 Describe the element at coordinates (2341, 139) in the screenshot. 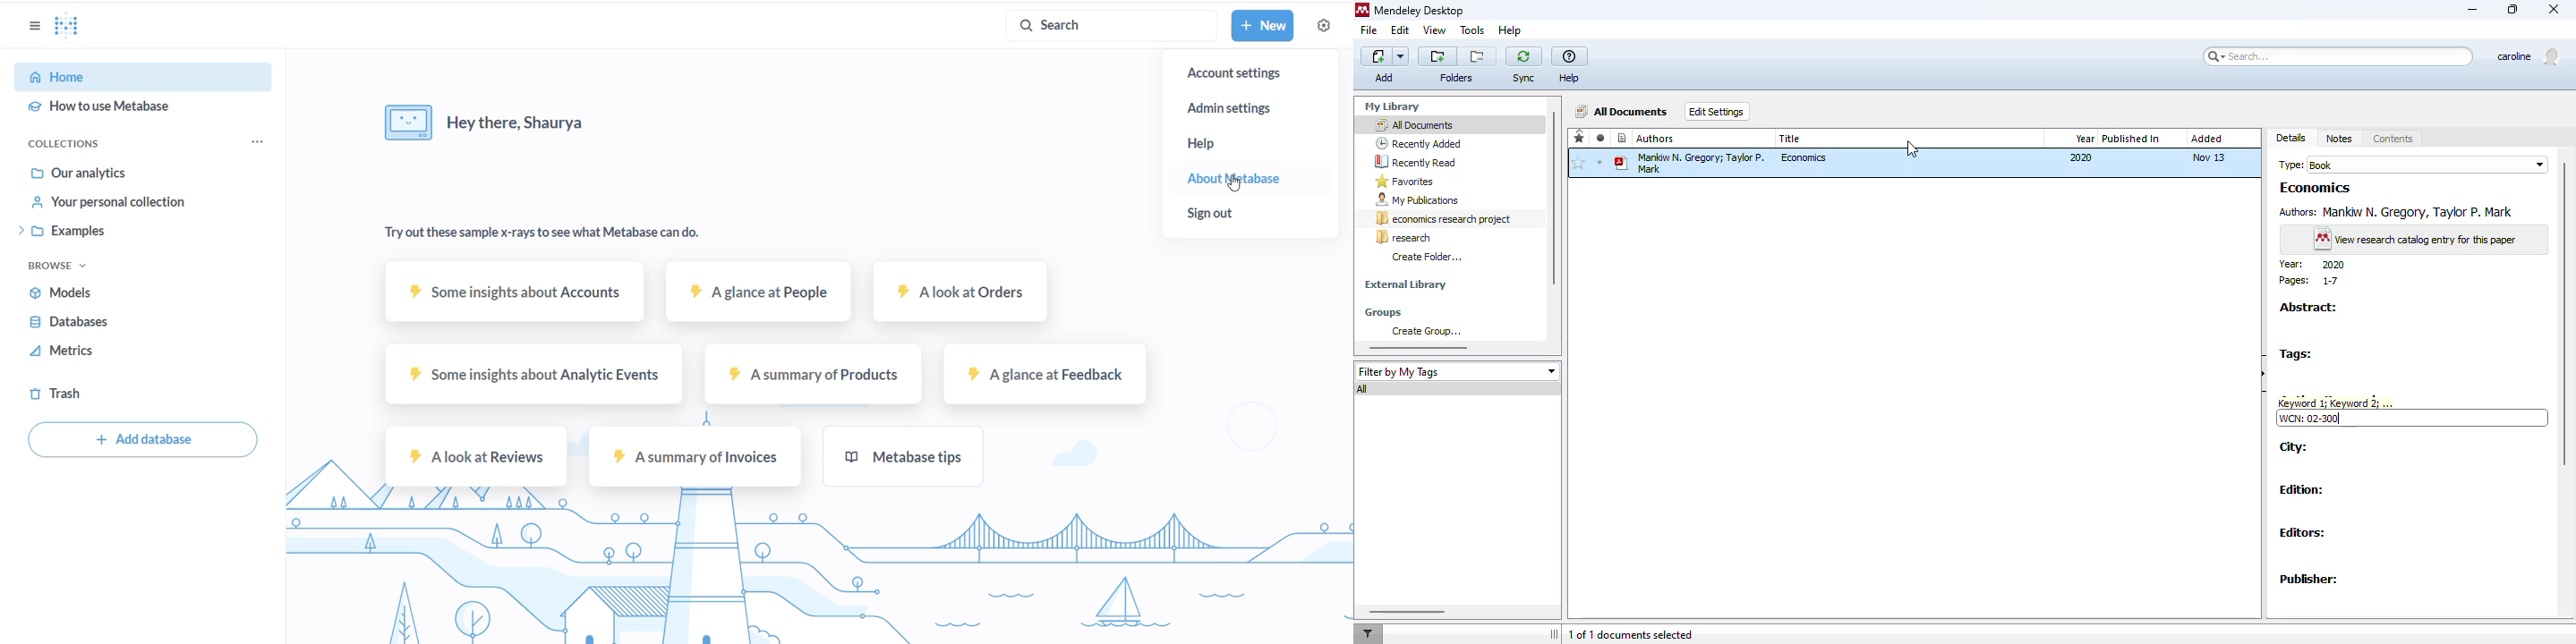

I see `notes` at that location.